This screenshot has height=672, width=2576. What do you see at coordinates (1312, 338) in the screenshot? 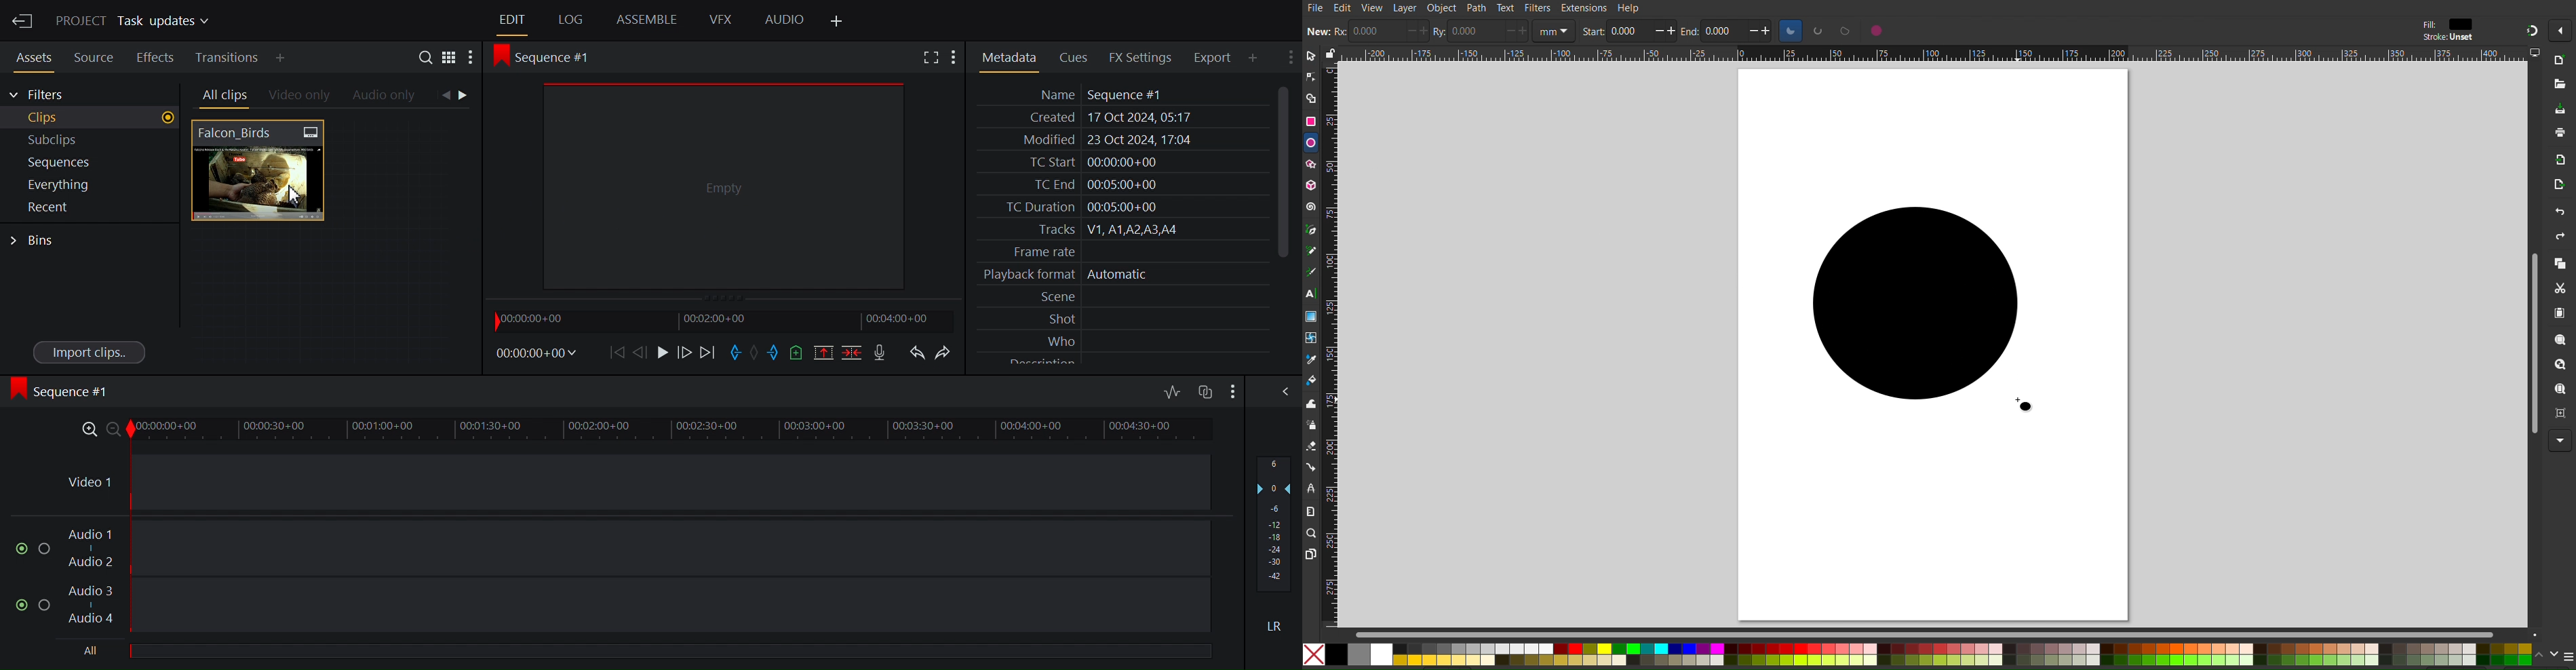
I see `Mesh Tool` at bounding box center [1312, 338].